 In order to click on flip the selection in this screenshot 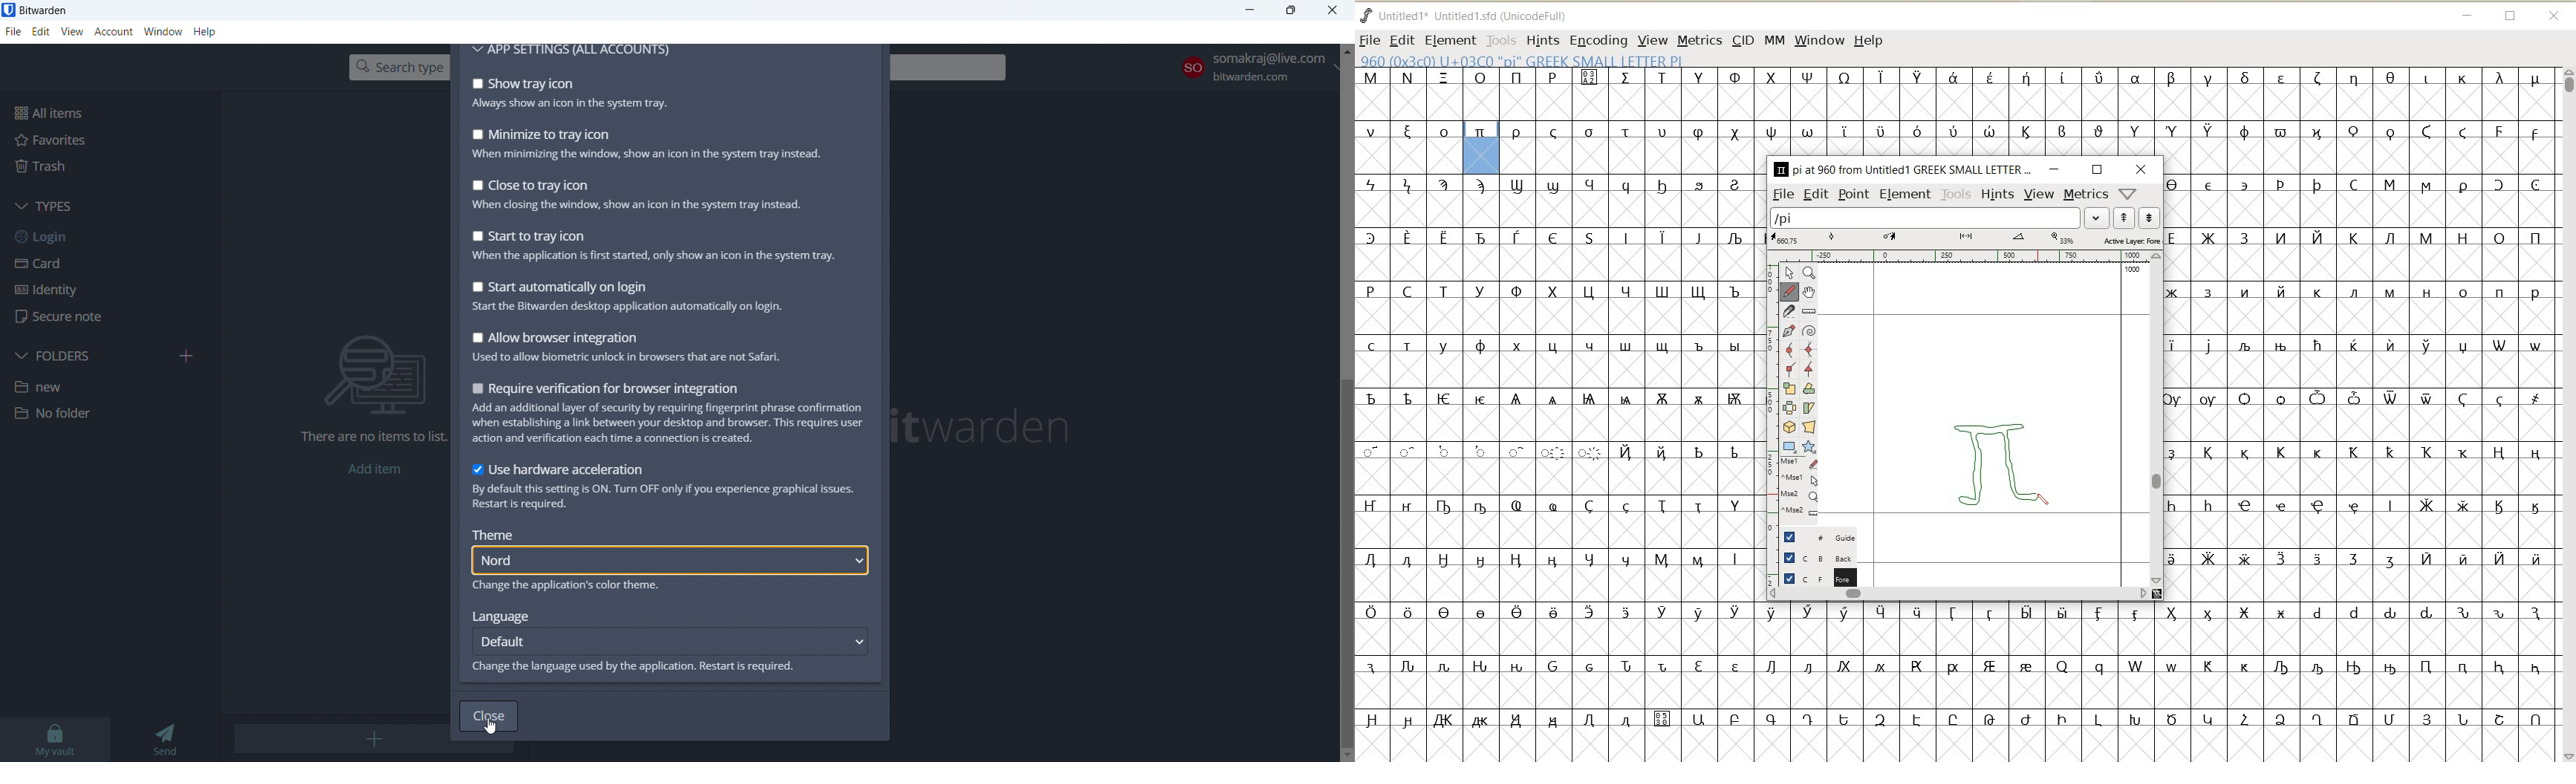, I will do `click(1787, 407)`.